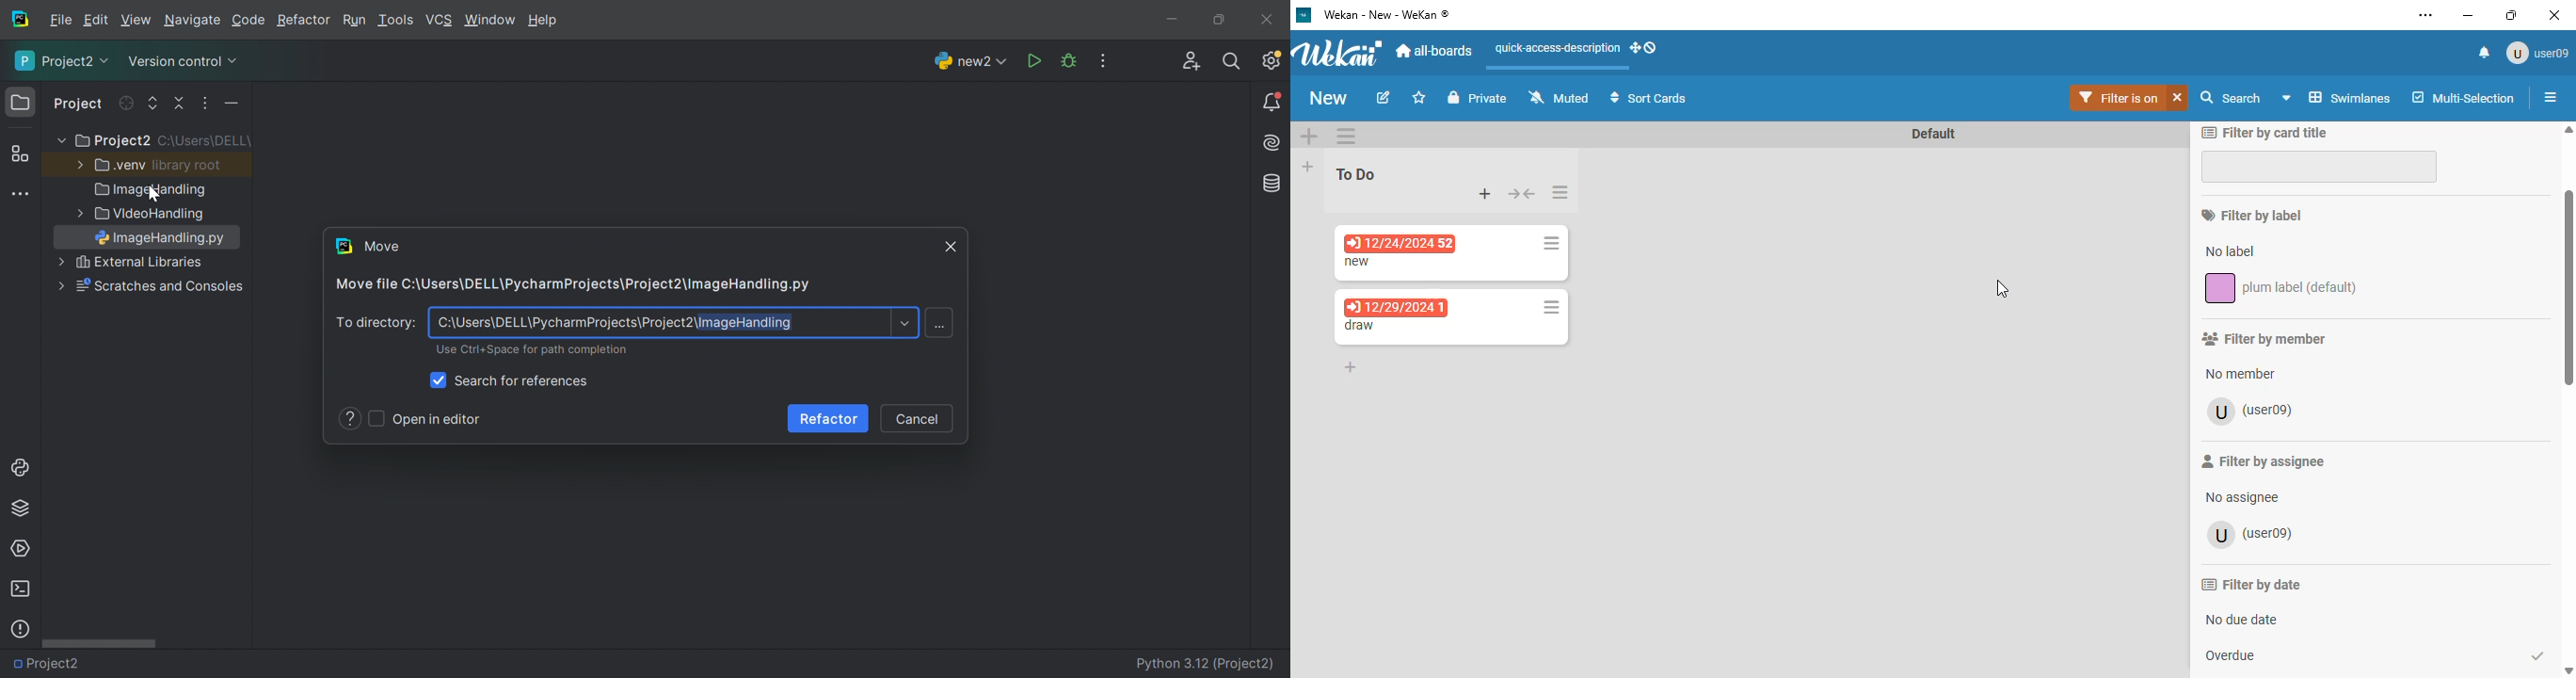 The width and height of the screenshot is (2576, 700). What do you see at coordinates (99, 642) in the screenshot?
I see `Scroll bar` at bounding box center [99, 642].